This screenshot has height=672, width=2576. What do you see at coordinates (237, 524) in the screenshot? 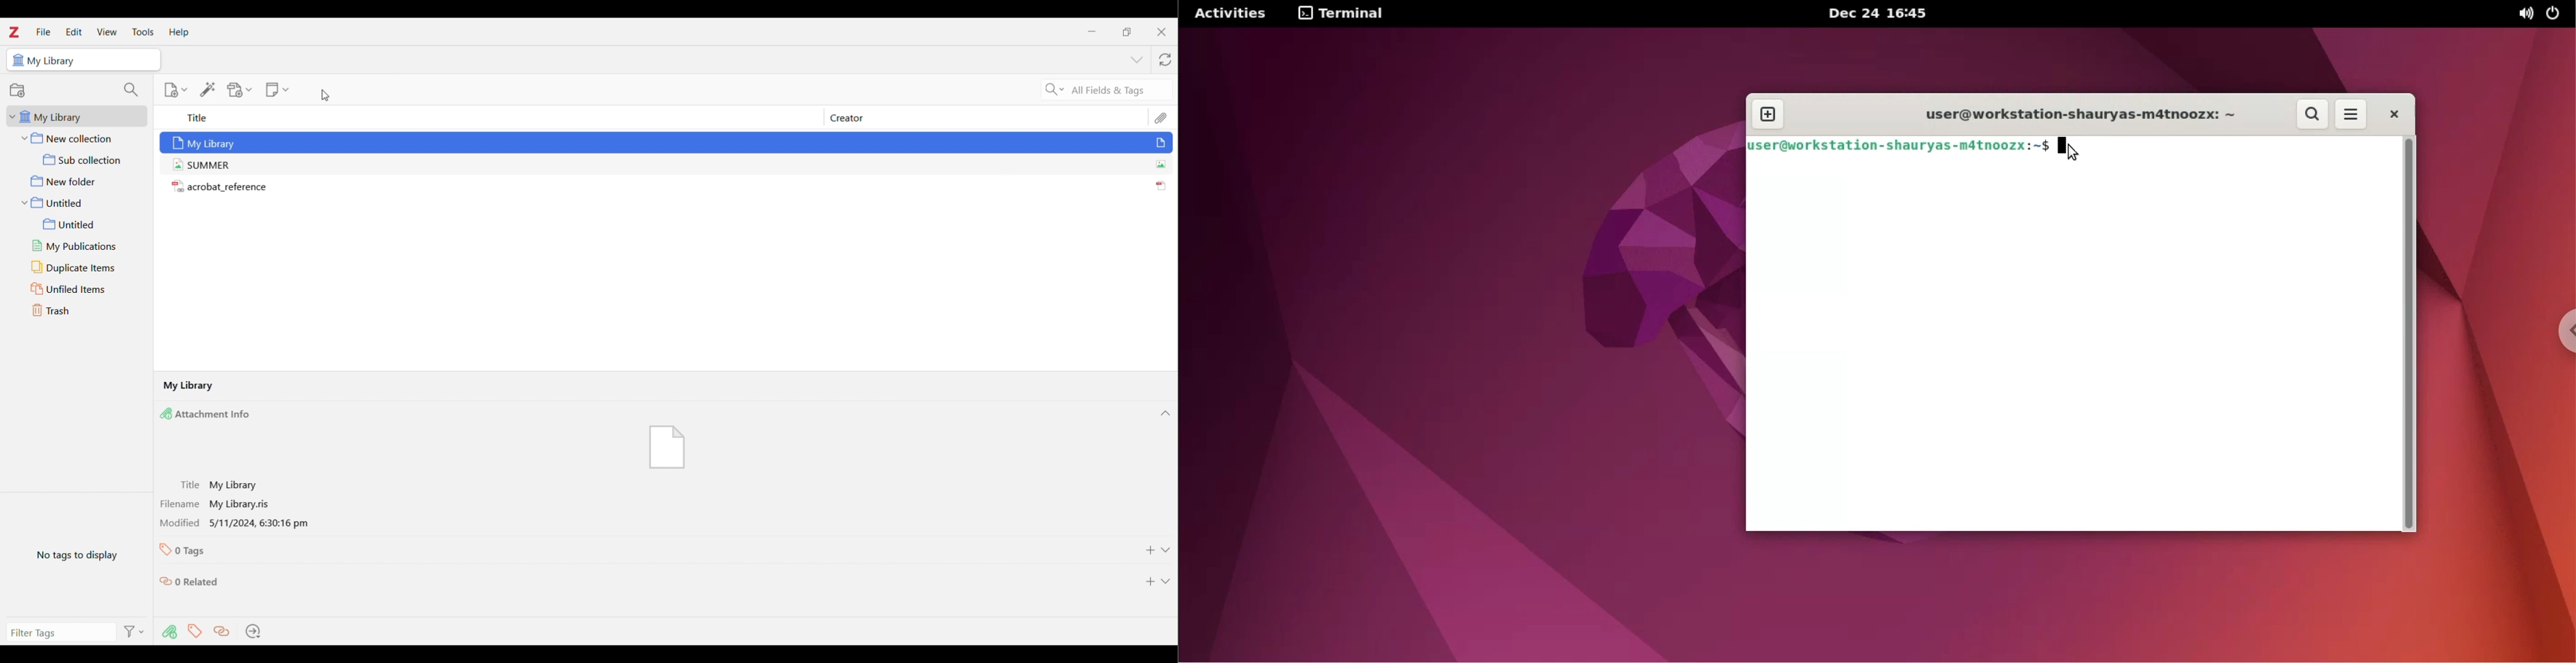
I see `modification date` at bounding box center [237, 524].